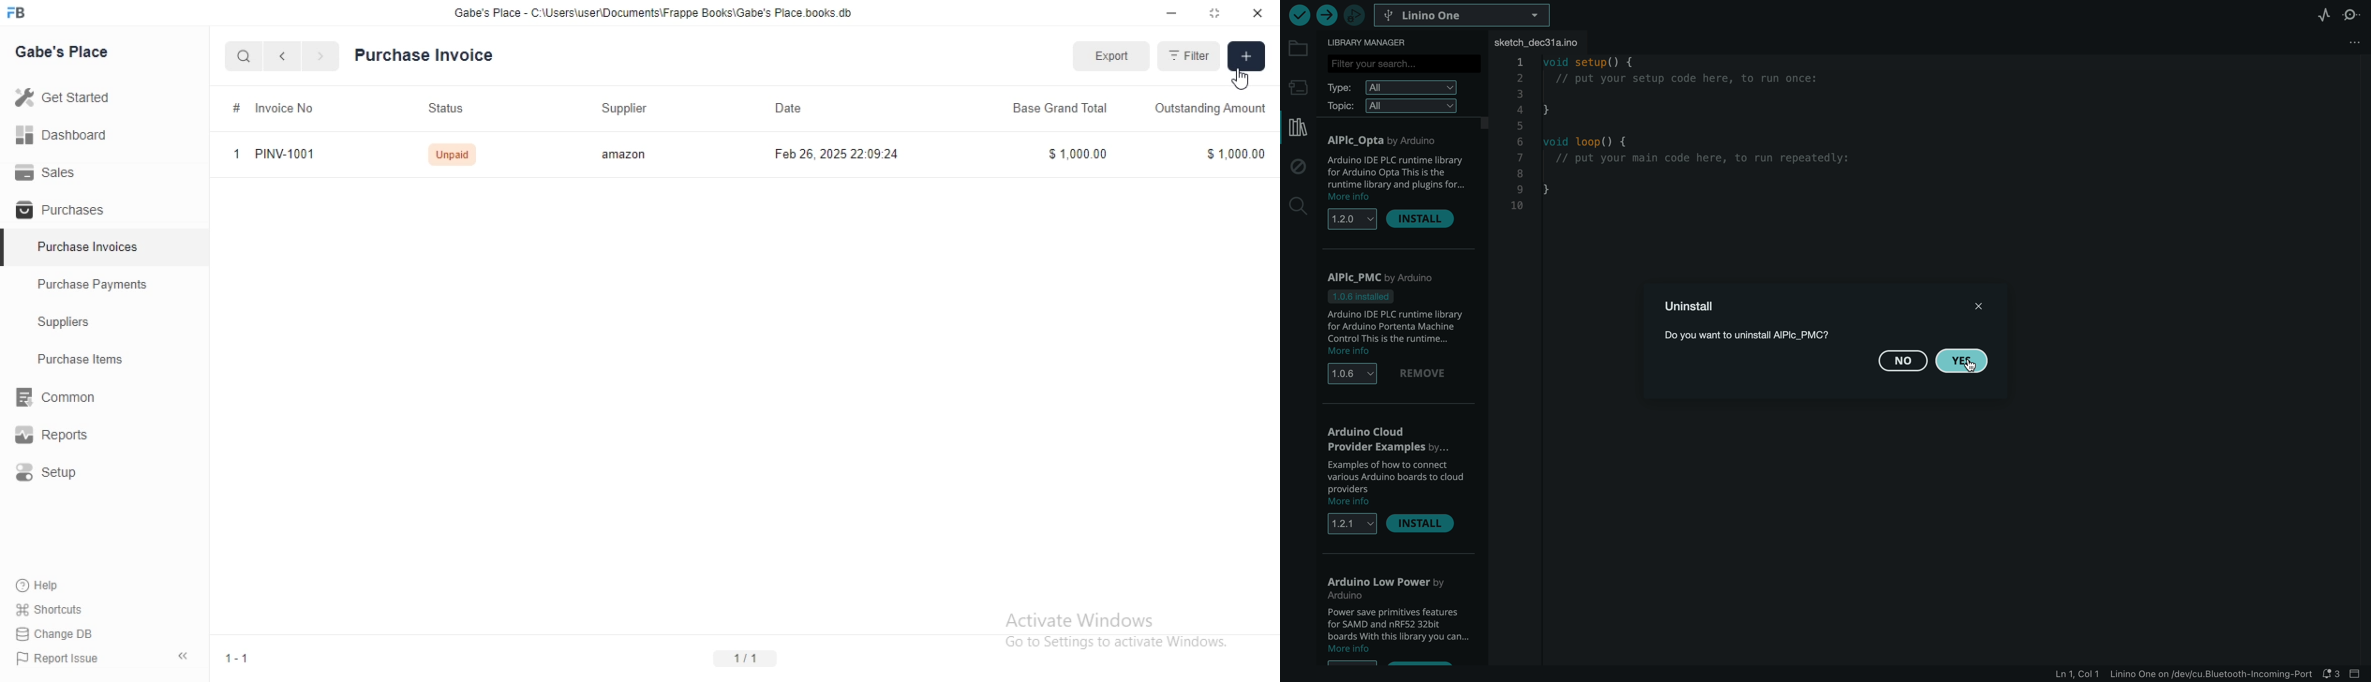 The image size is (2380, 700). Describe the element at coordinates (1118, 630) in the screenshot. I see `Activate Windows Go to Settings to activate Windows.` at that location.